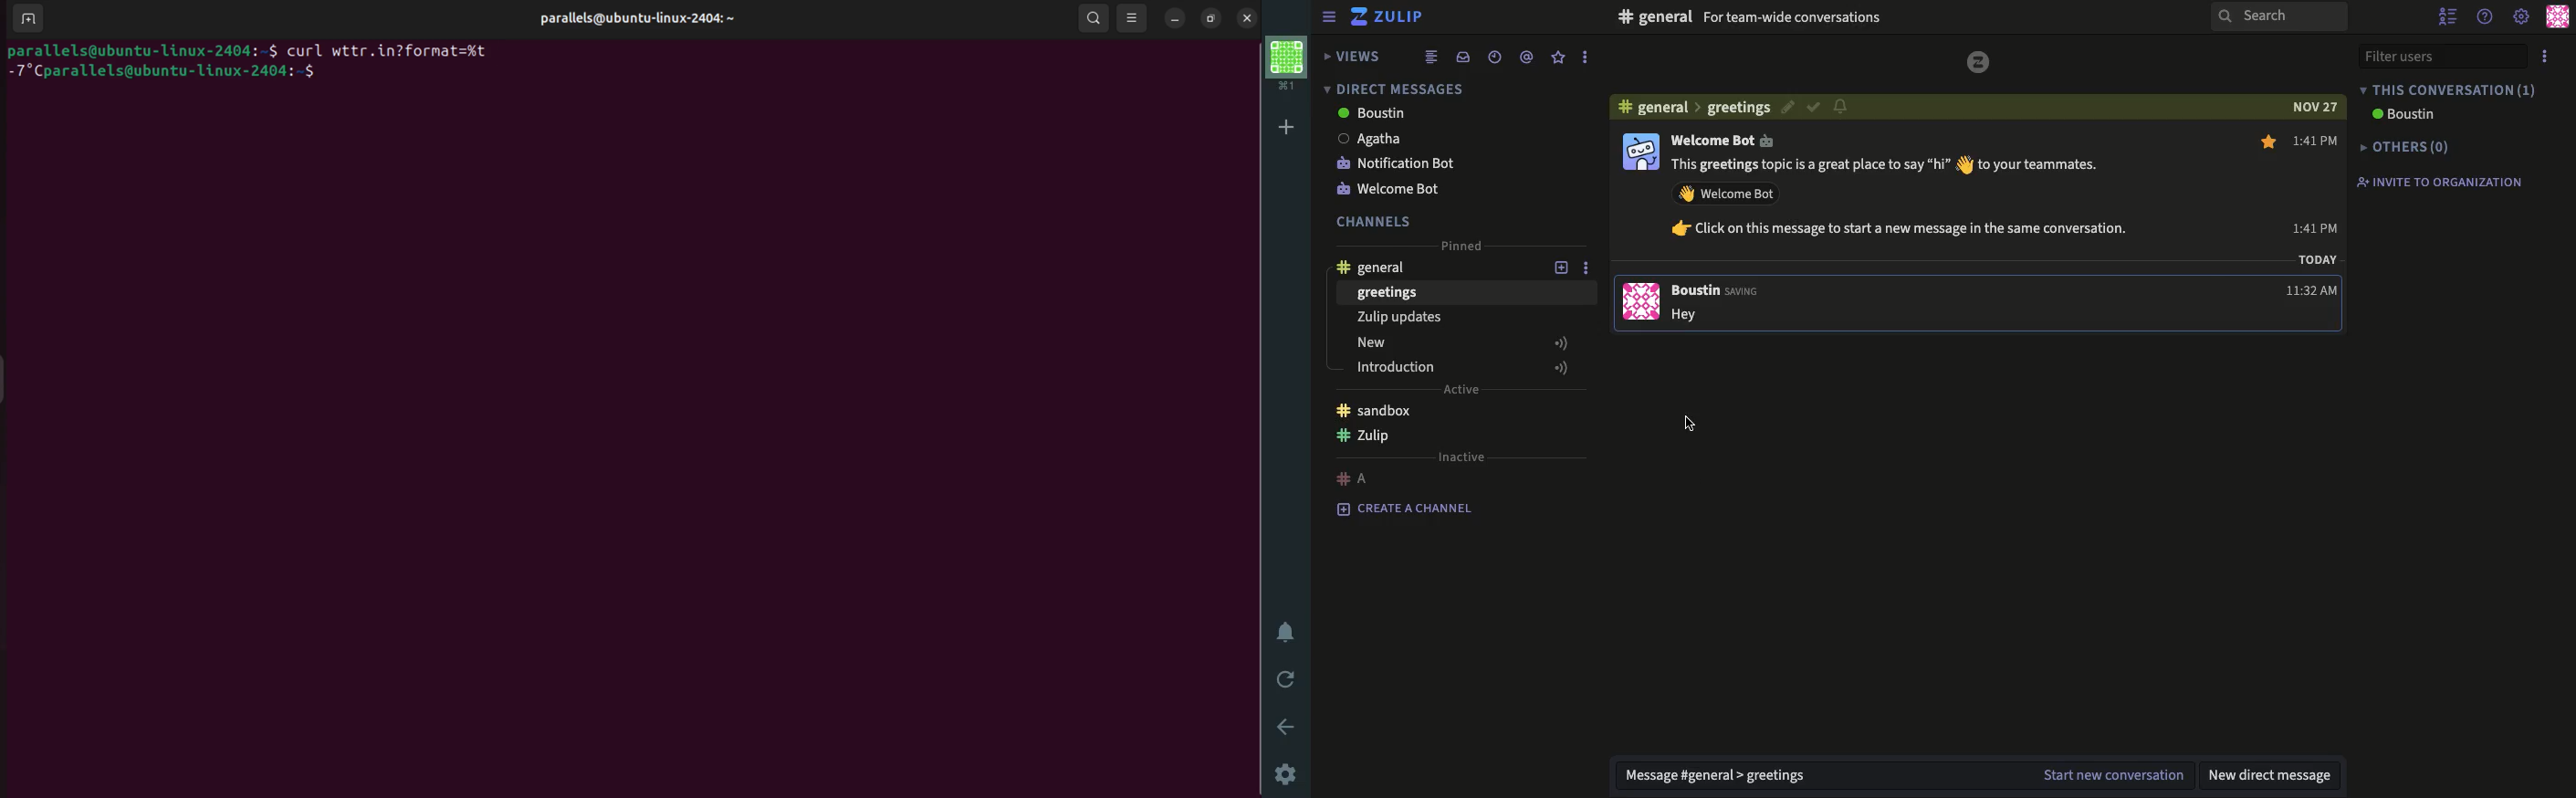 This screenshot has width=2576, height=812. Describe the element at coordinates (1527, 57) in the screenshot. I see `mention` at that location.